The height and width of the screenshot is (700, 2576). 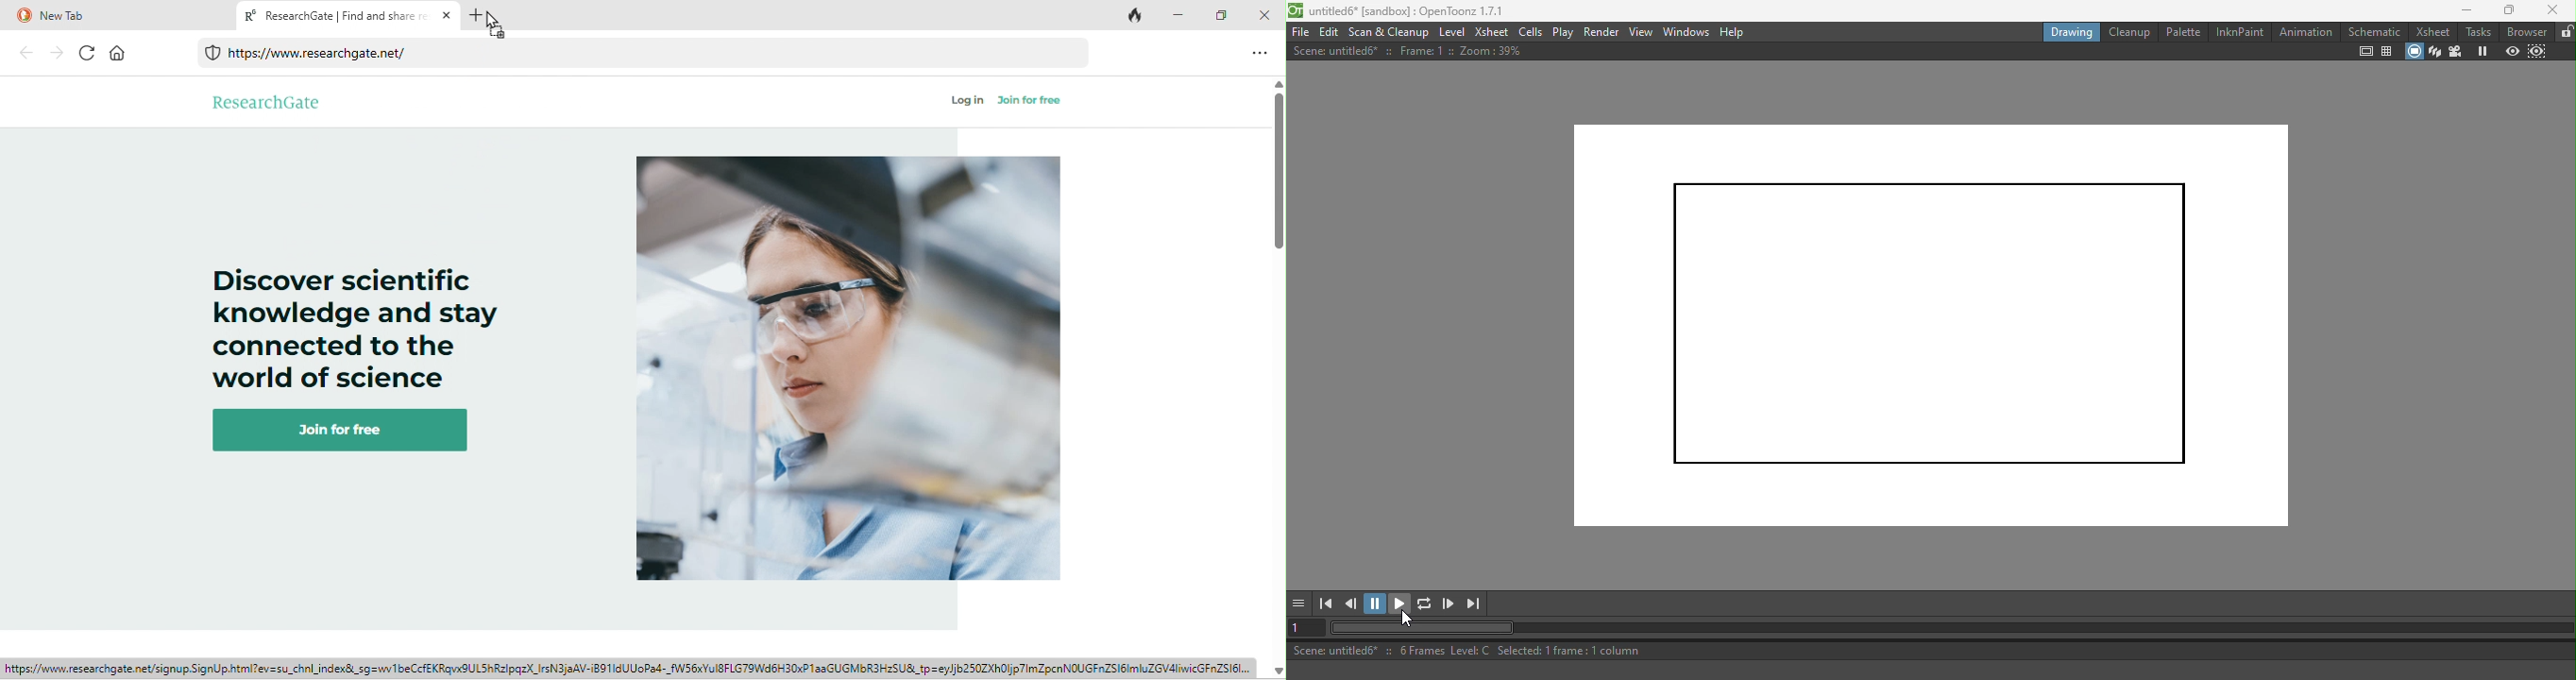 What do you see at coordinates (1409, 621) in the screenshot?
I see `Pointer cursor` at bounding box center [1409, 621].